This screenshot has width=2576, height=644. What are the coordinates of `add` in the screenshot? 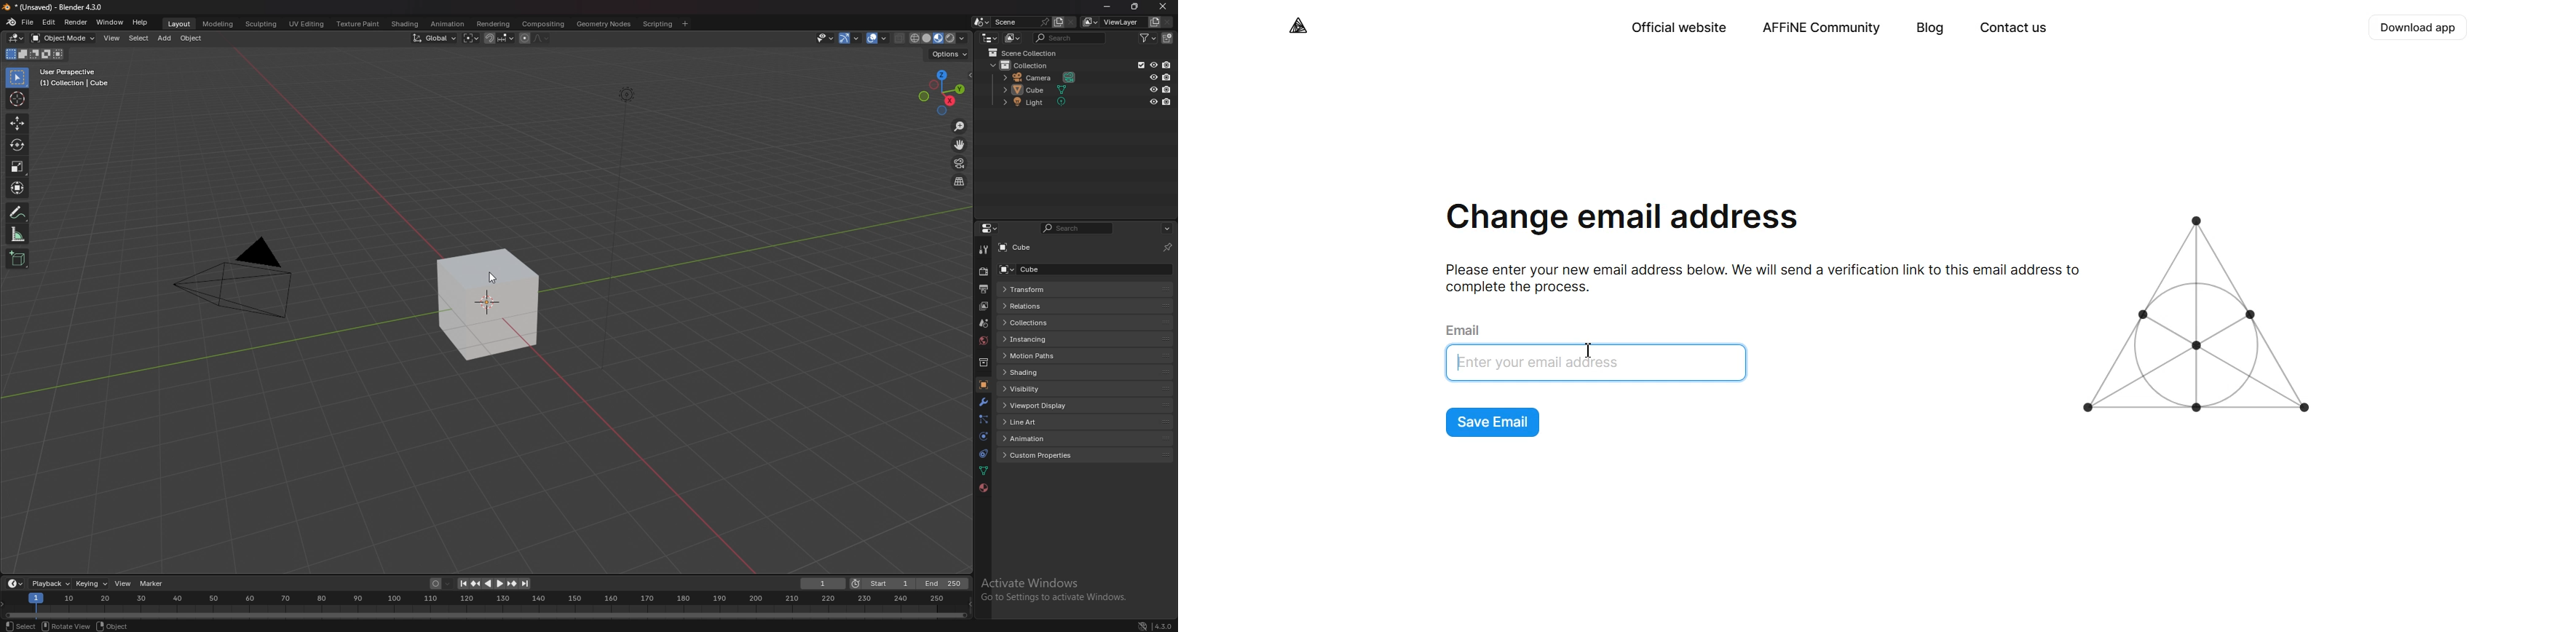 It's located at (164, 38).